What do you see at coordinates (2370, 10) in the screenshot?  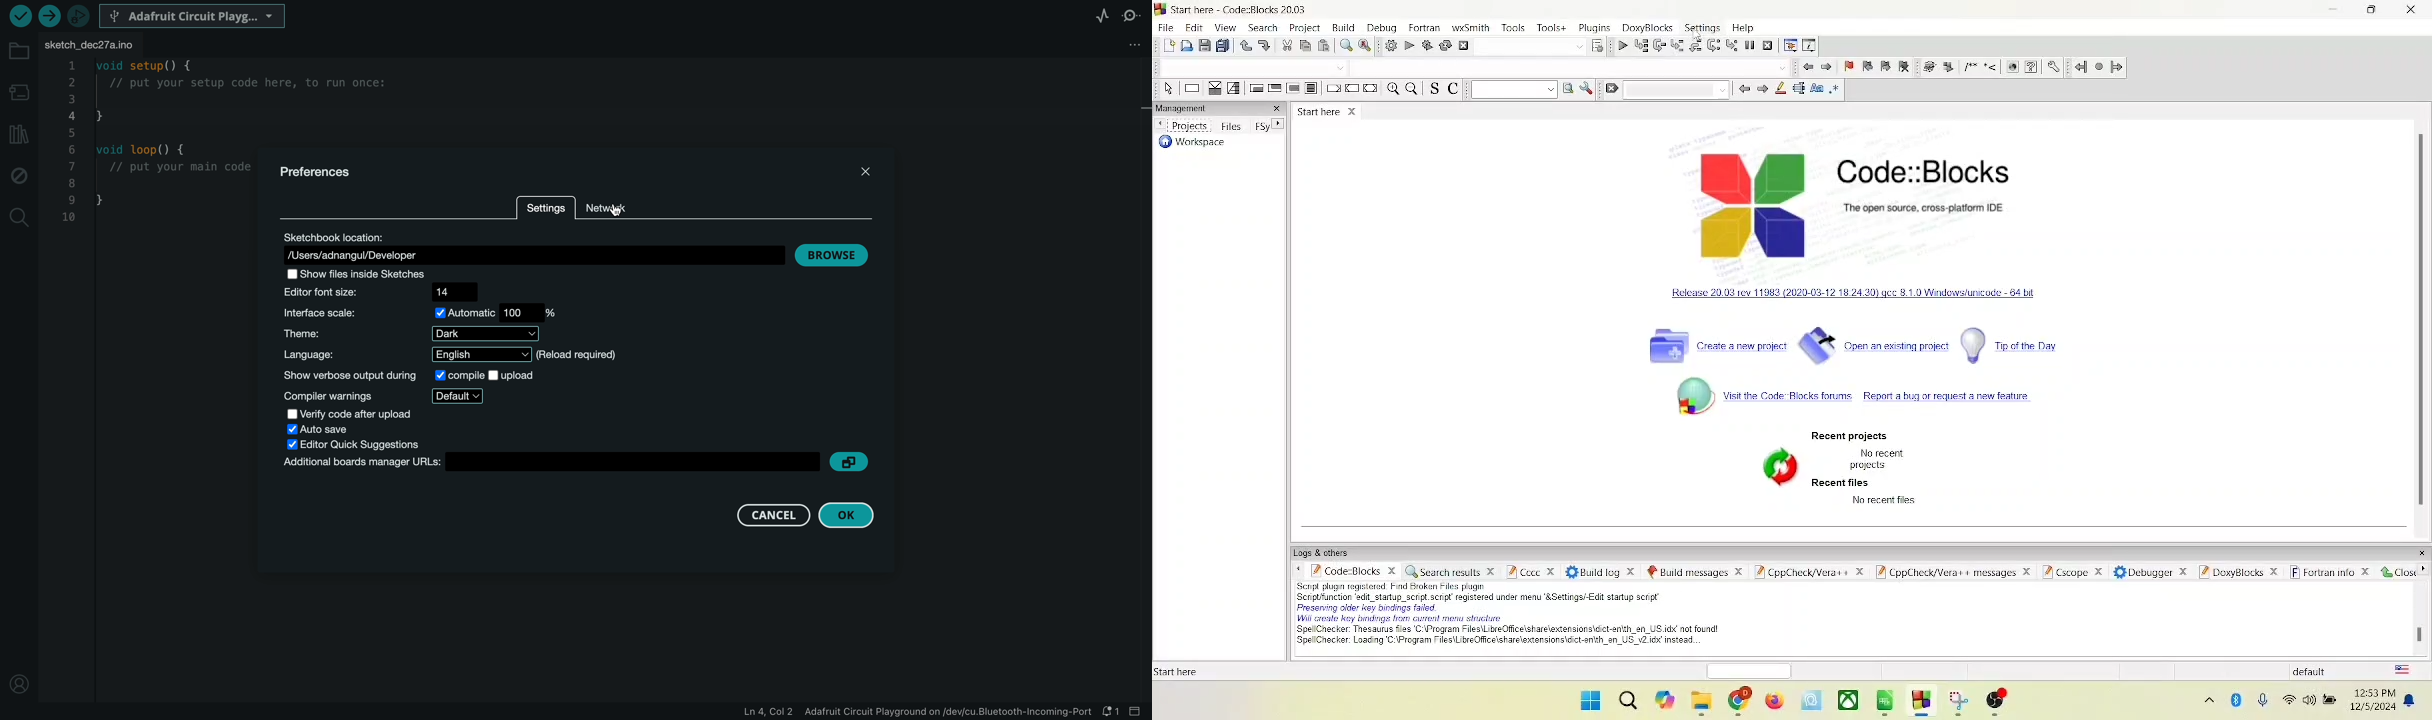 I see `maximize` at bounding box center [2370, 10].